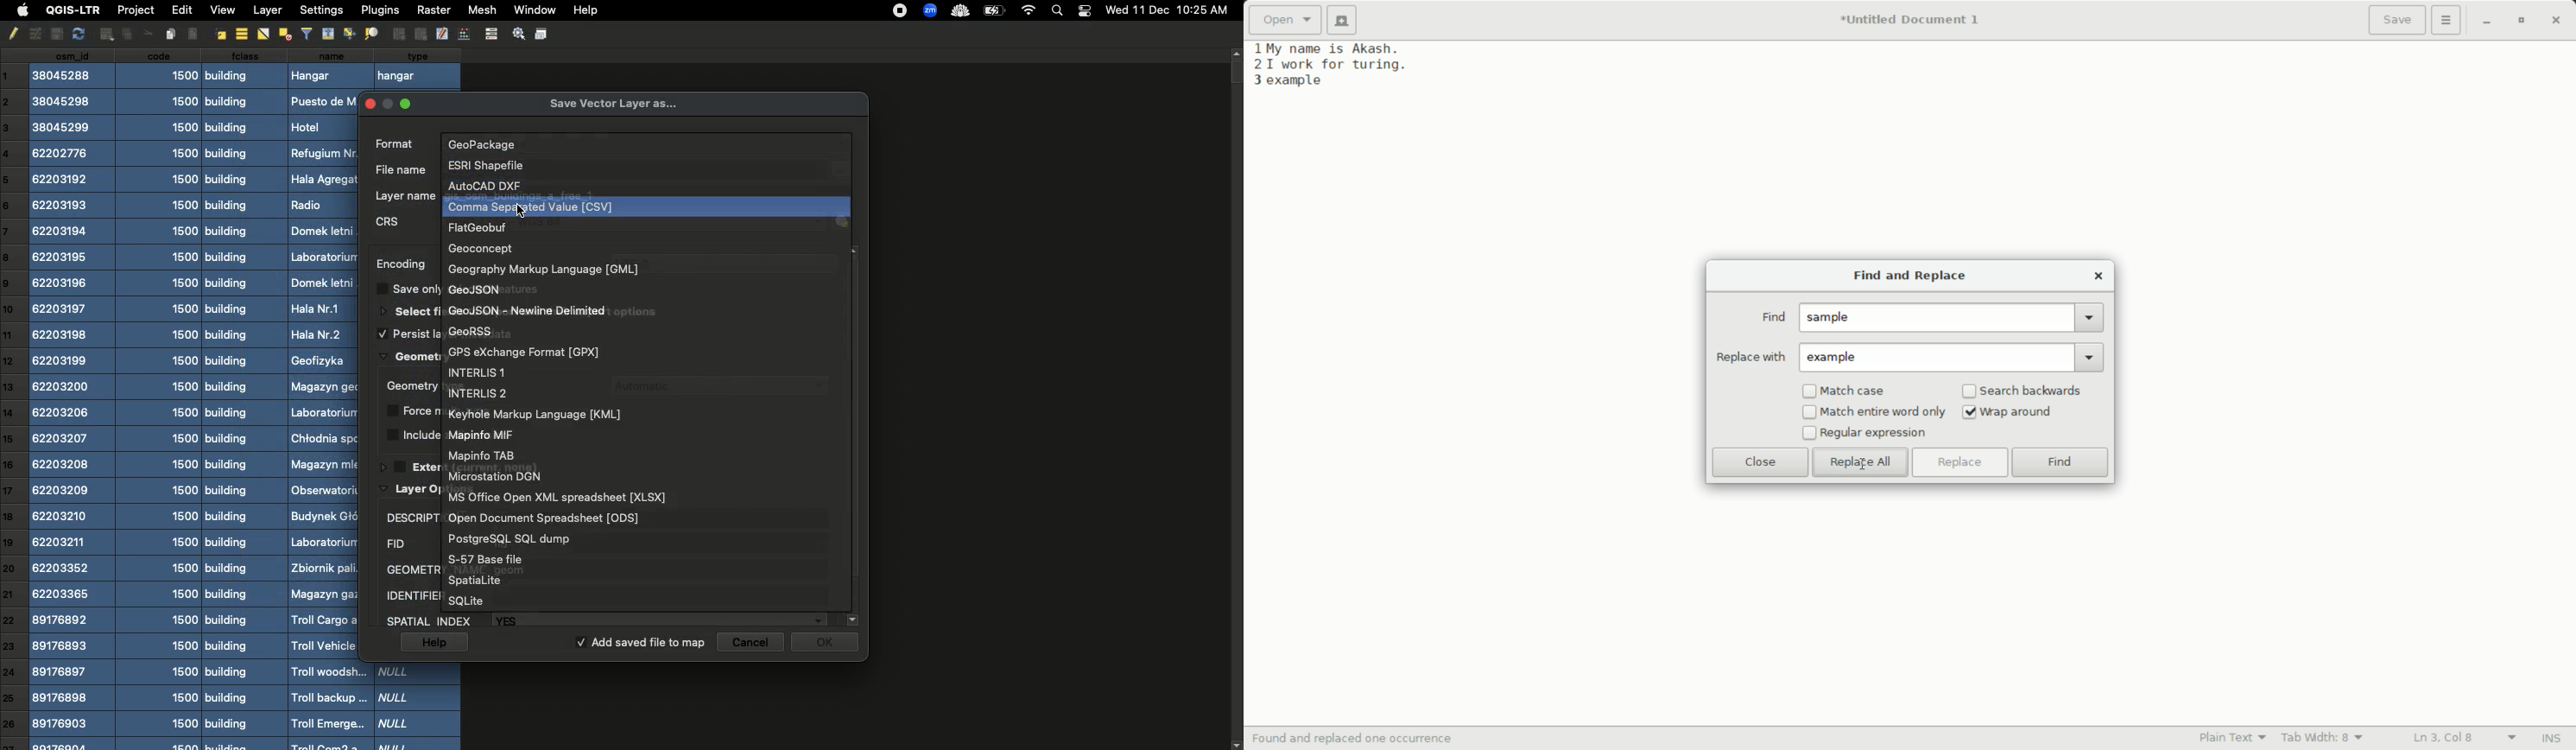  I want to click on Name, so click(325, 399).